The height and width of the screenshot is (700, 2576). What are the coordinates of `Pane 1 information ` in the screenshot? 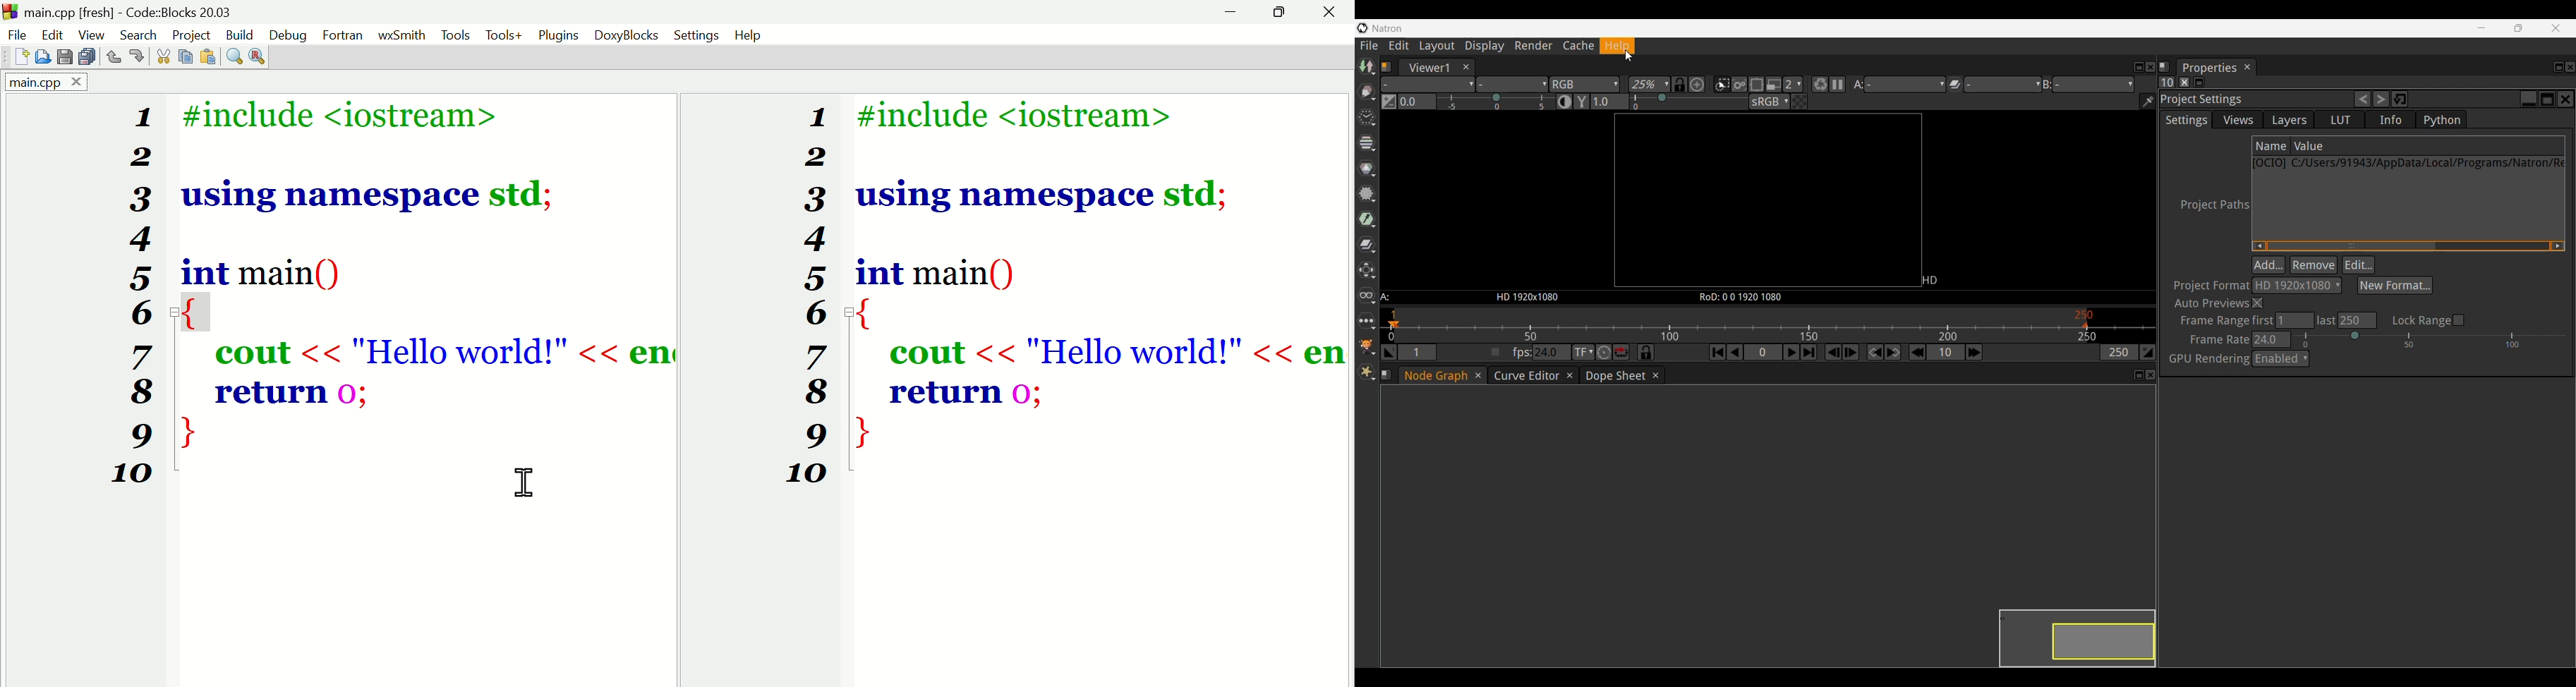 It's located at (1386, 67).